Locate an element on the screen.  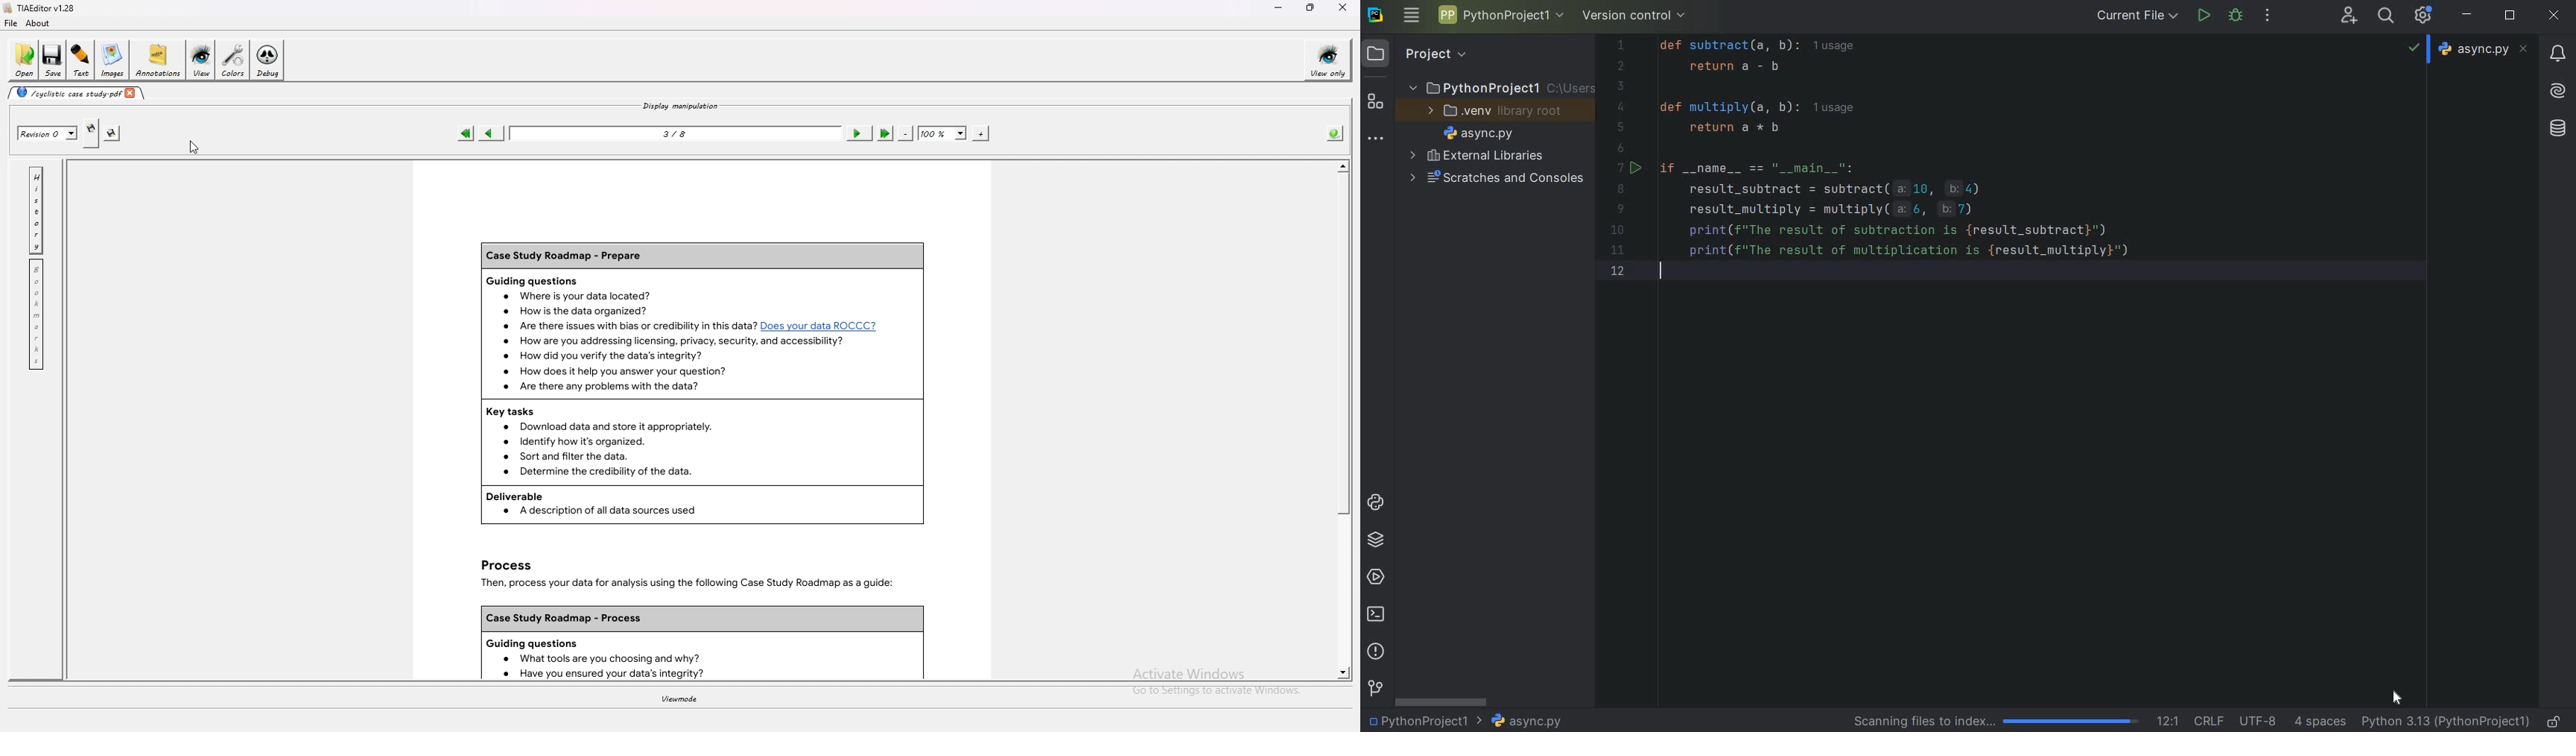
line number is located at coordinates (1624, 161).